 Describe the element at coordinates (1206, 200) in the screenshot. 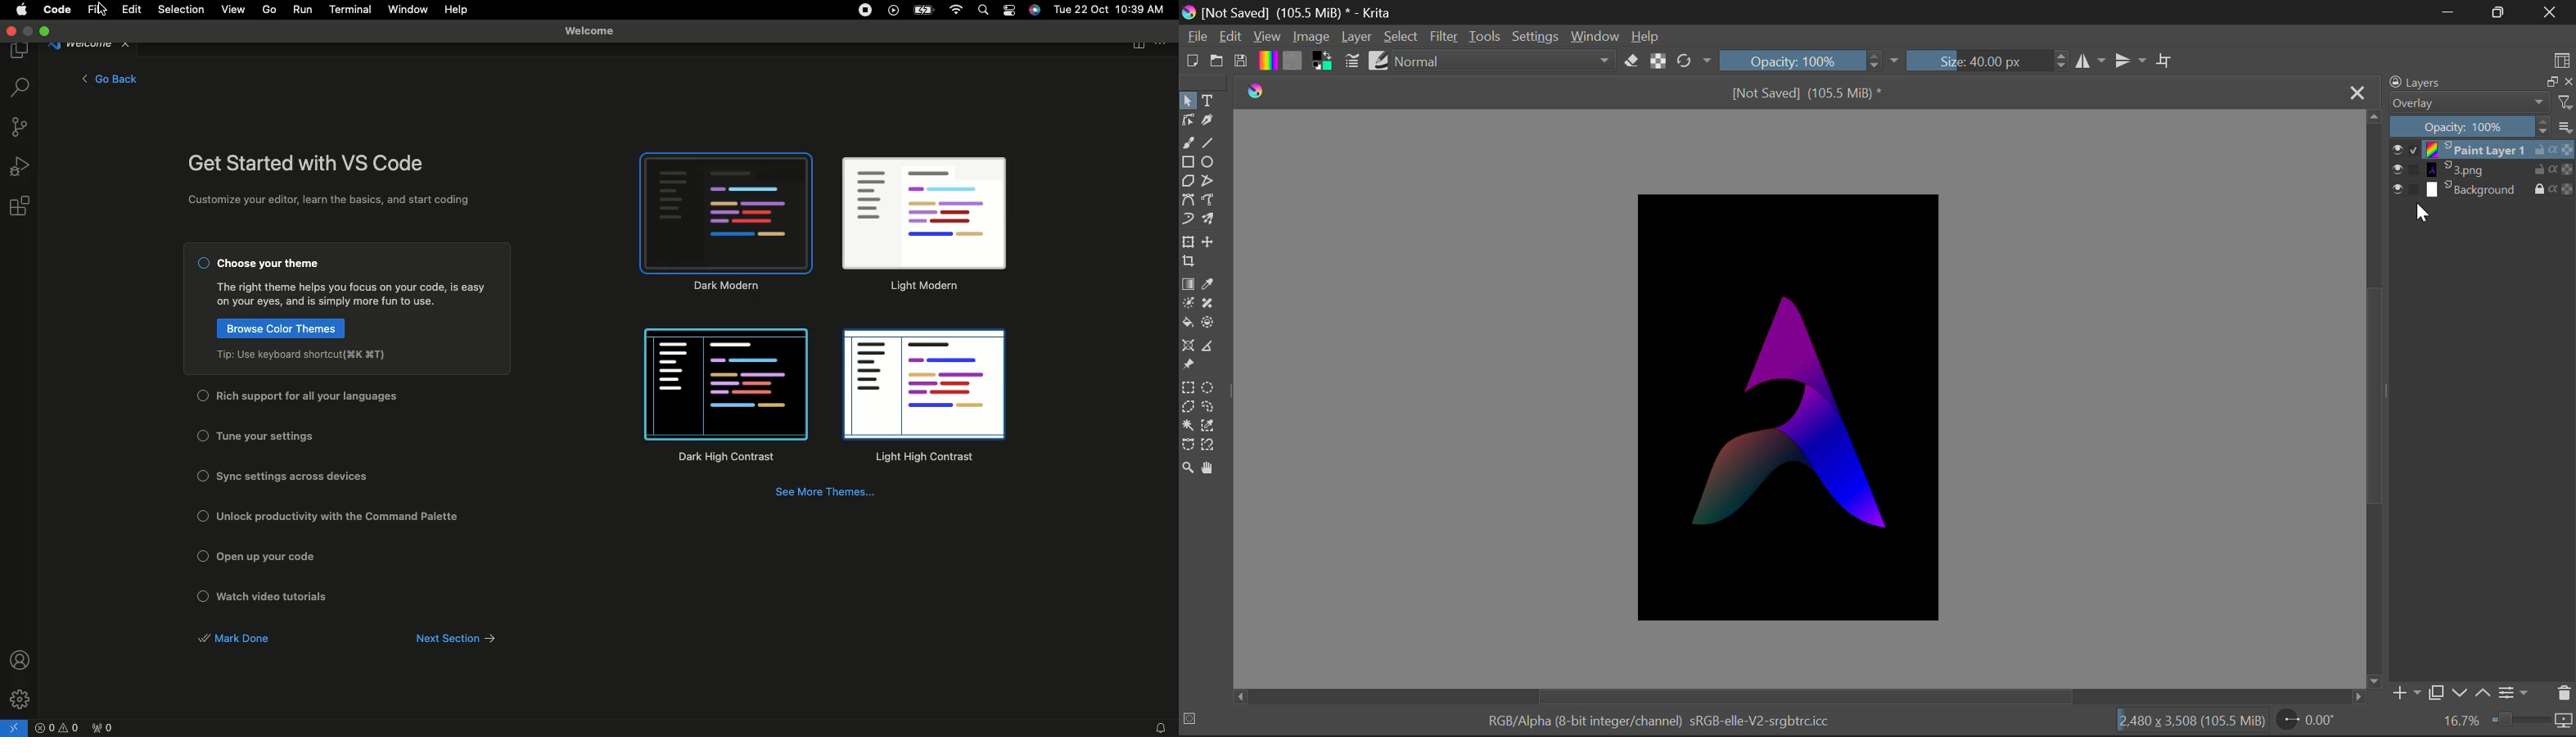

I see `Freehand Path Tool` at that location.